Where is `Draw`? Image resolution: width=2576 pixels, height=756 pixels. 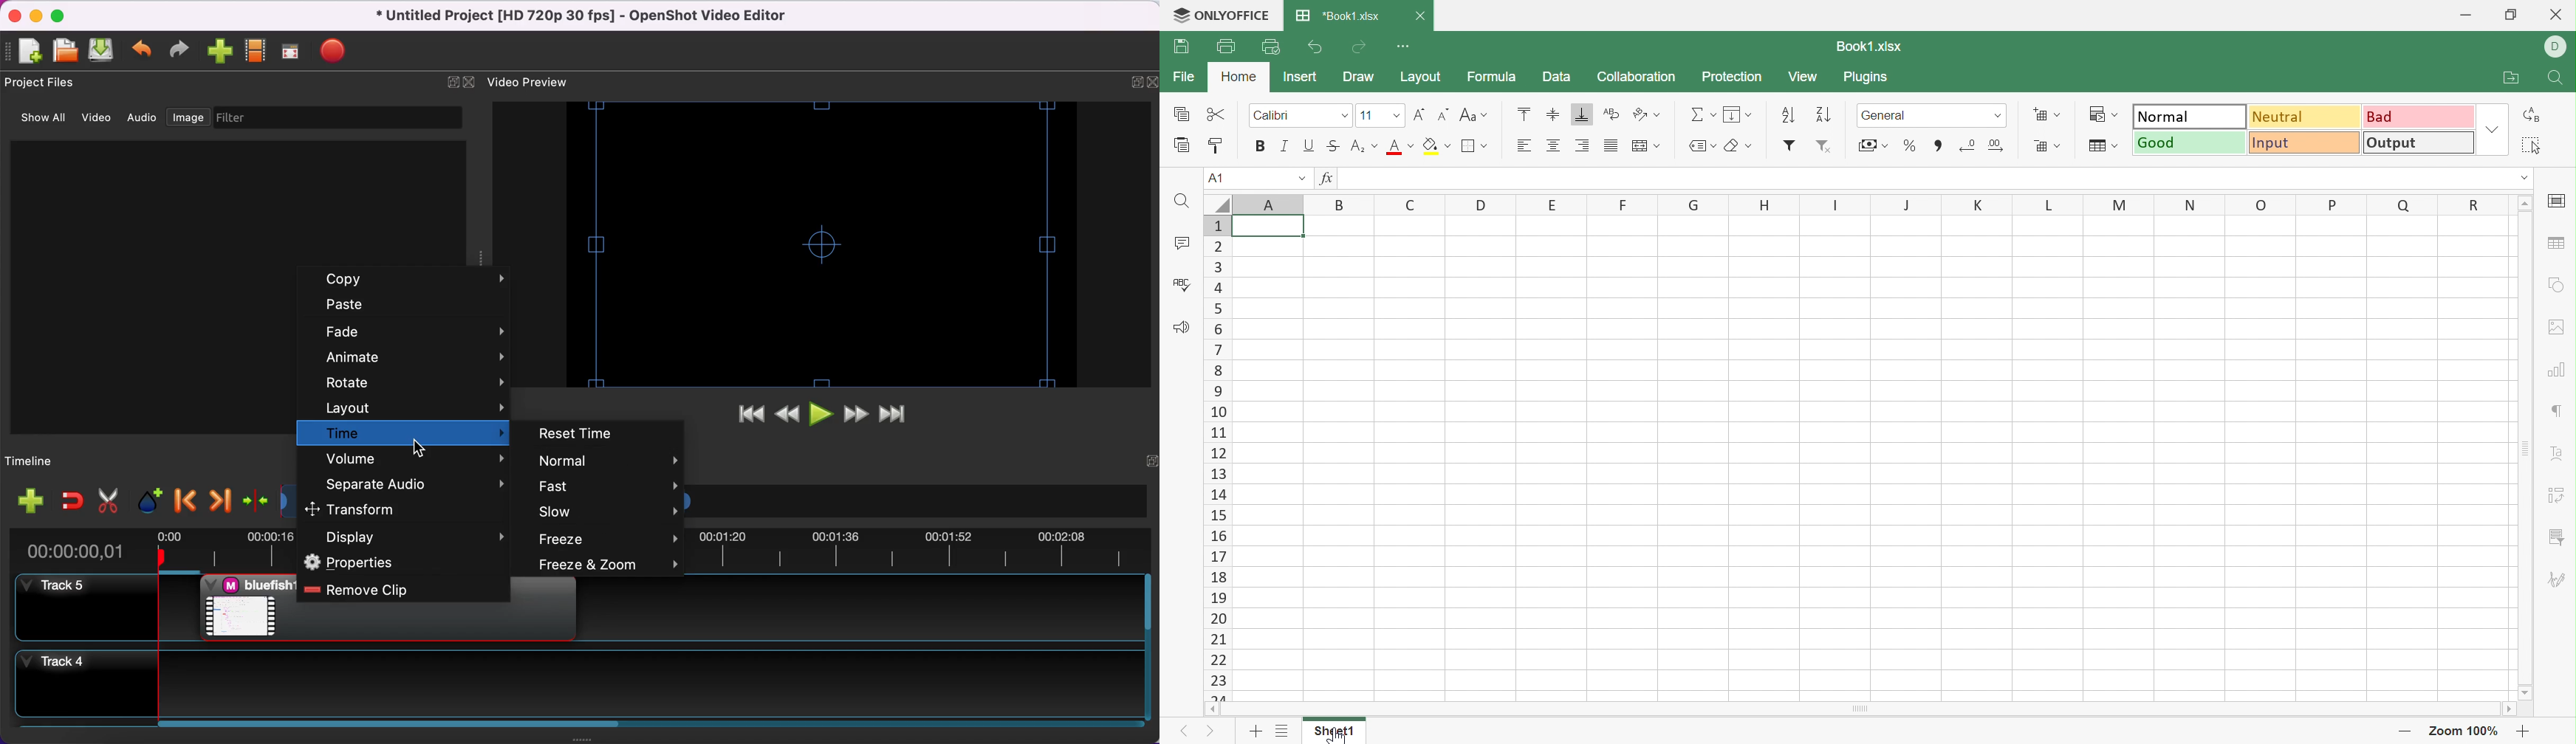 Draw is located at coordinates (1360, 77).